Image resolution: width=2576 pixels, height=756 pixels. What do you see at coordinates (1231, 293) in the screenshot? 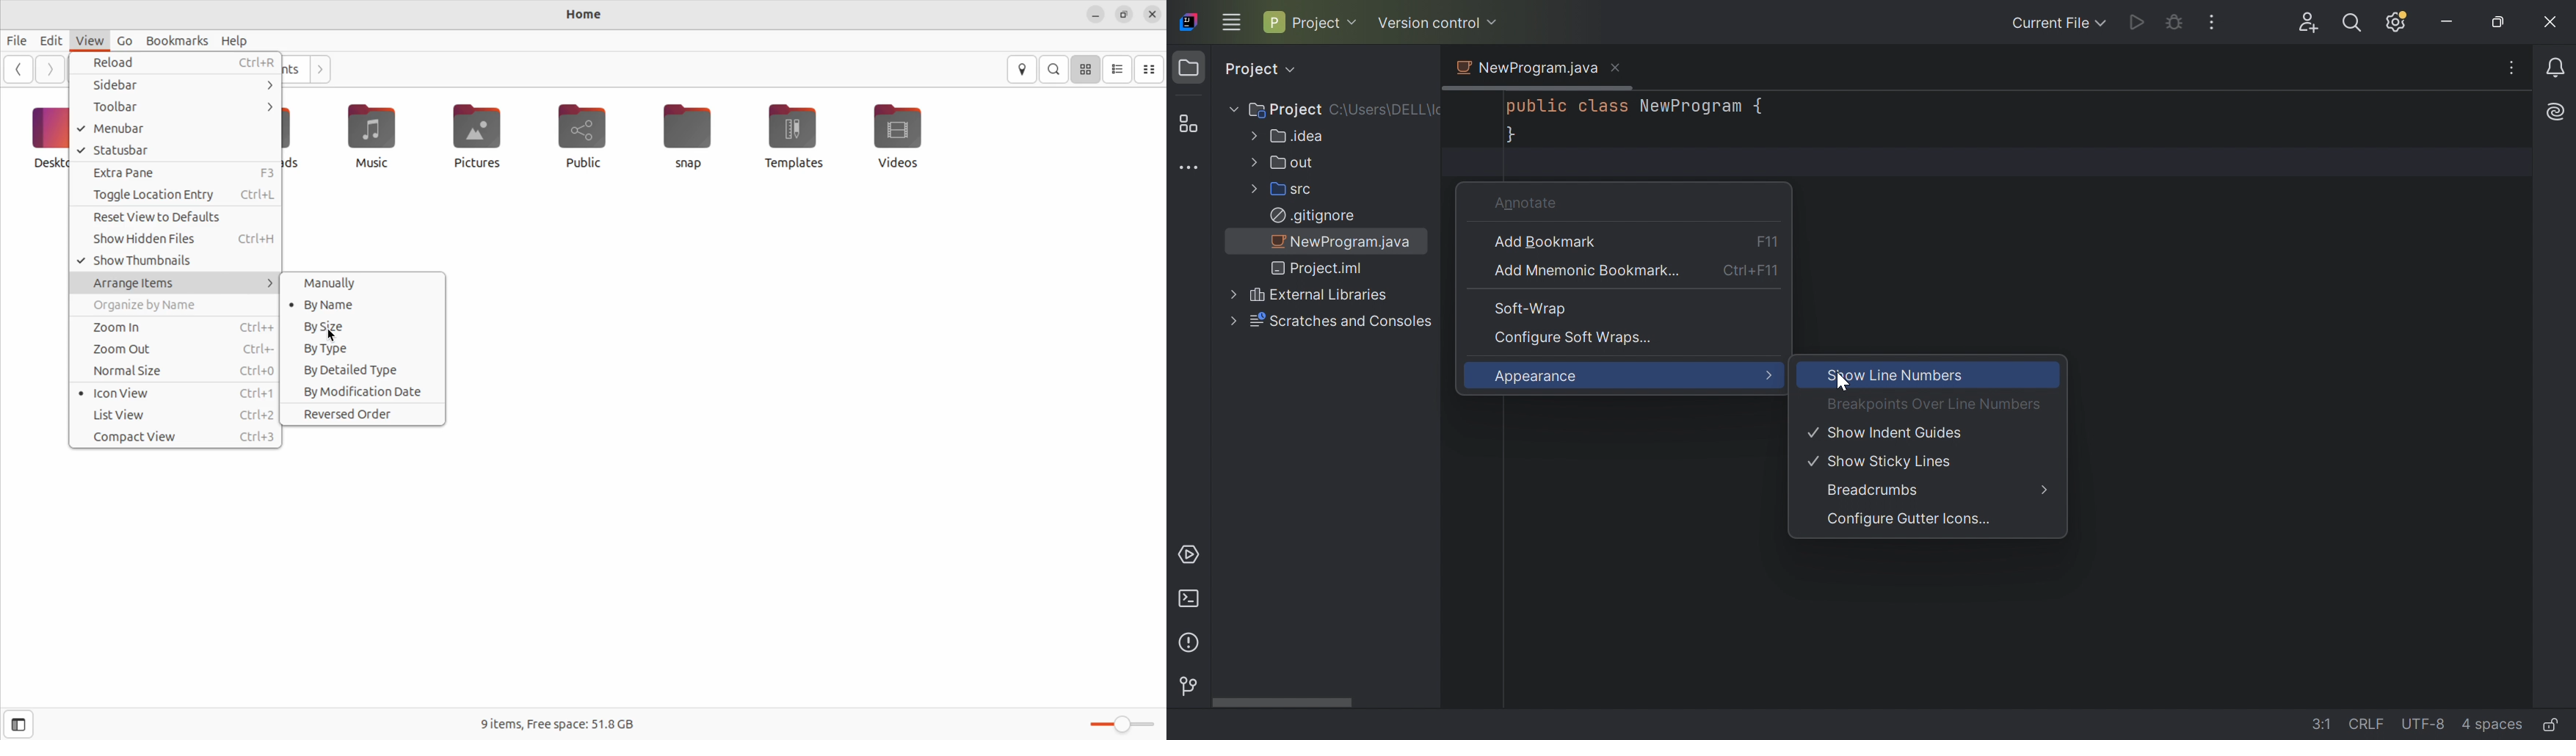
I see `Drop Down` at bounding box center [1231, 293].